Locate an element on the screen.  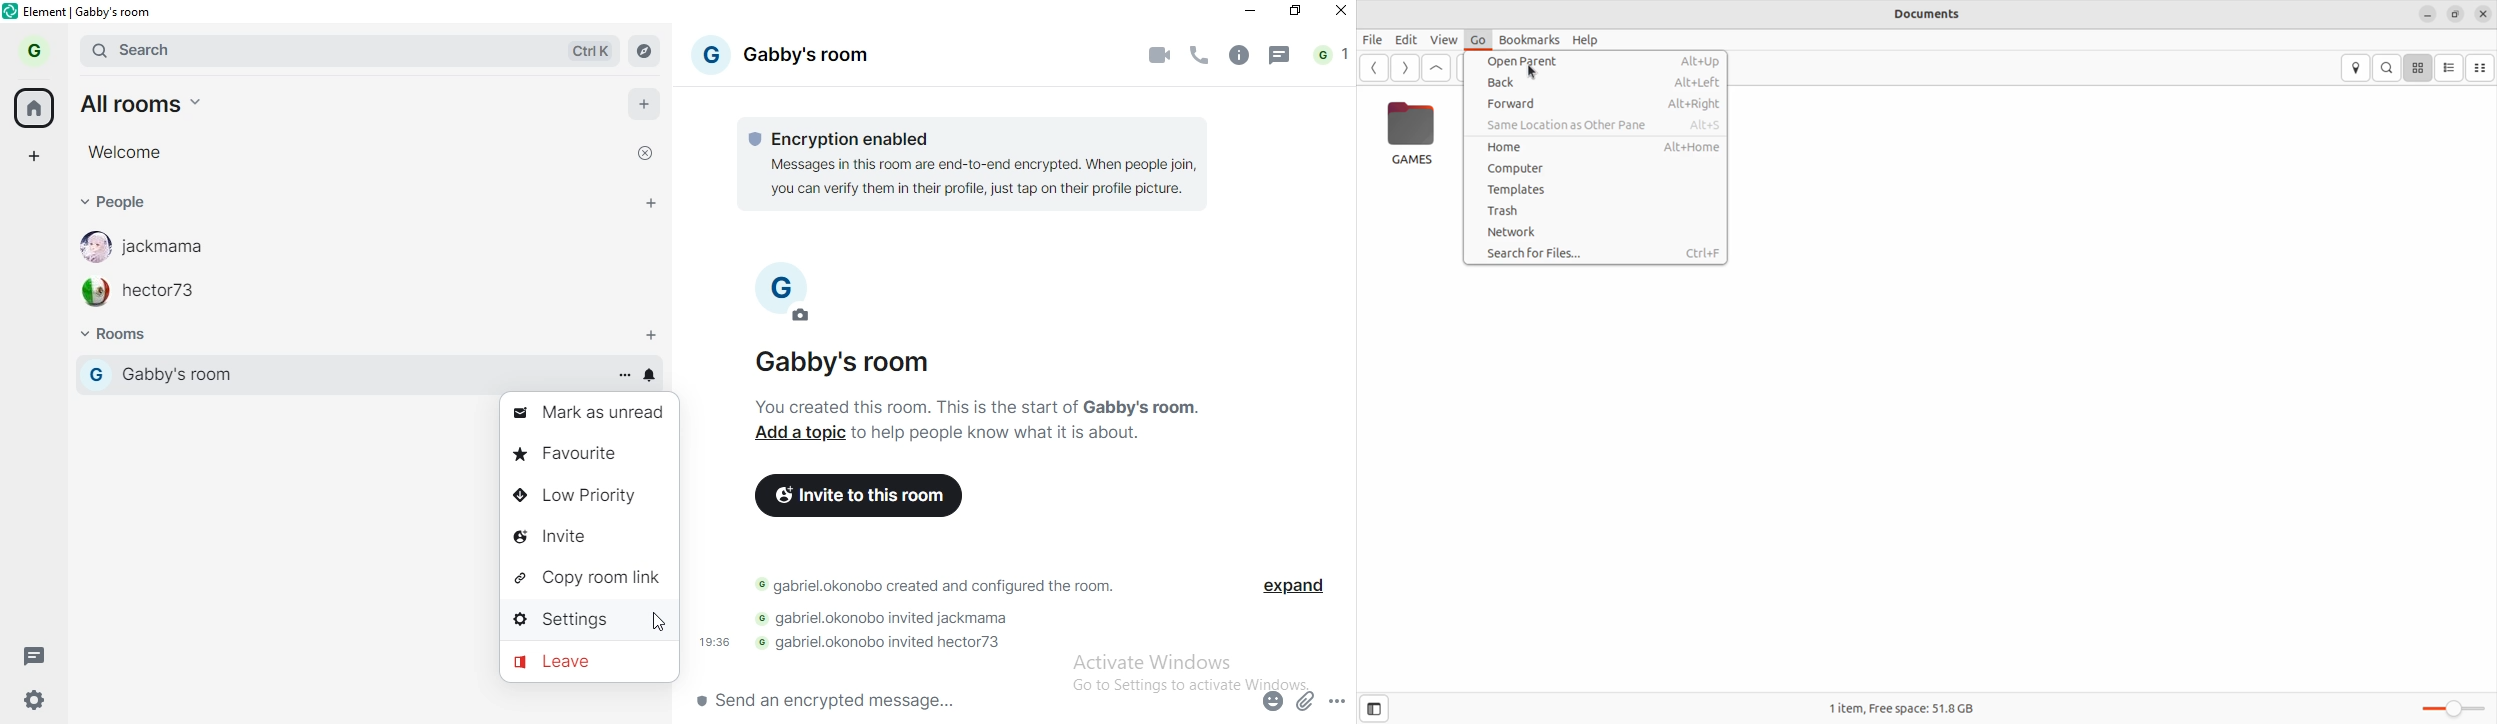
text is located at coordinates (1005, 433).